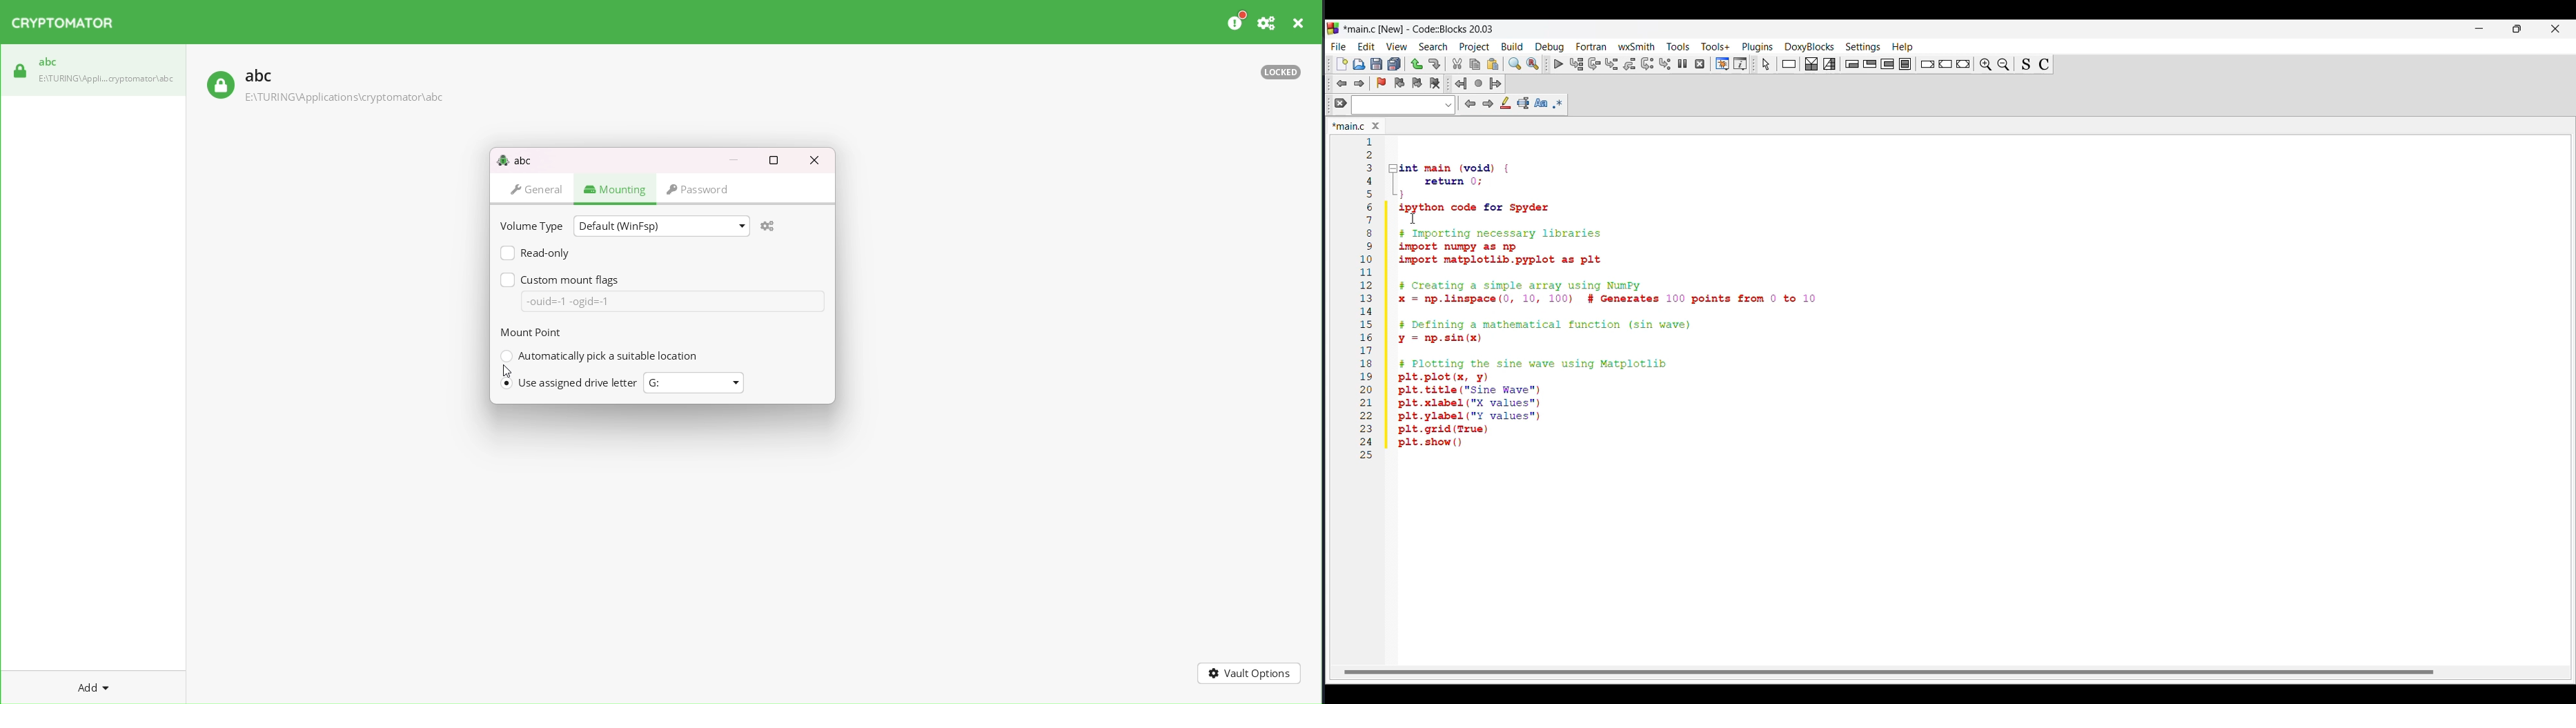 The width and height of the screenshot is (2576, 728). What do you see at coordinates (1902, 47) in the screenshot?
I see `Help menu` at bounding box center [1902, 47].